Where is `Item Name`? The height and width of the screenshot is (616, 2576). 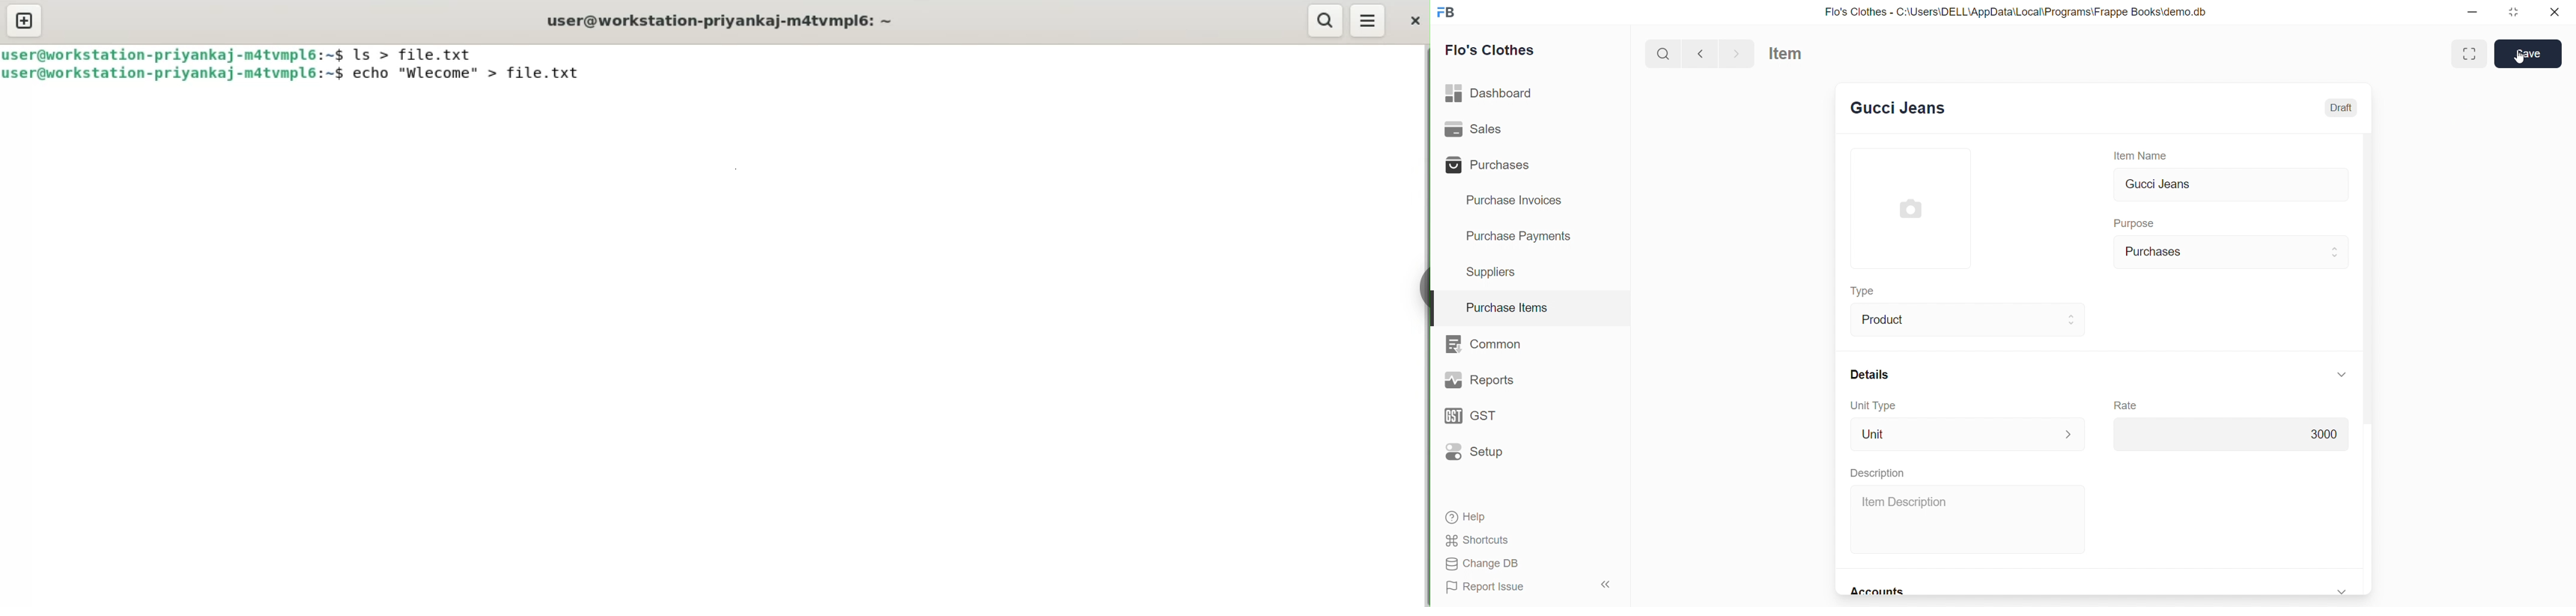
Item Name is located at coordinates (2144, 155).